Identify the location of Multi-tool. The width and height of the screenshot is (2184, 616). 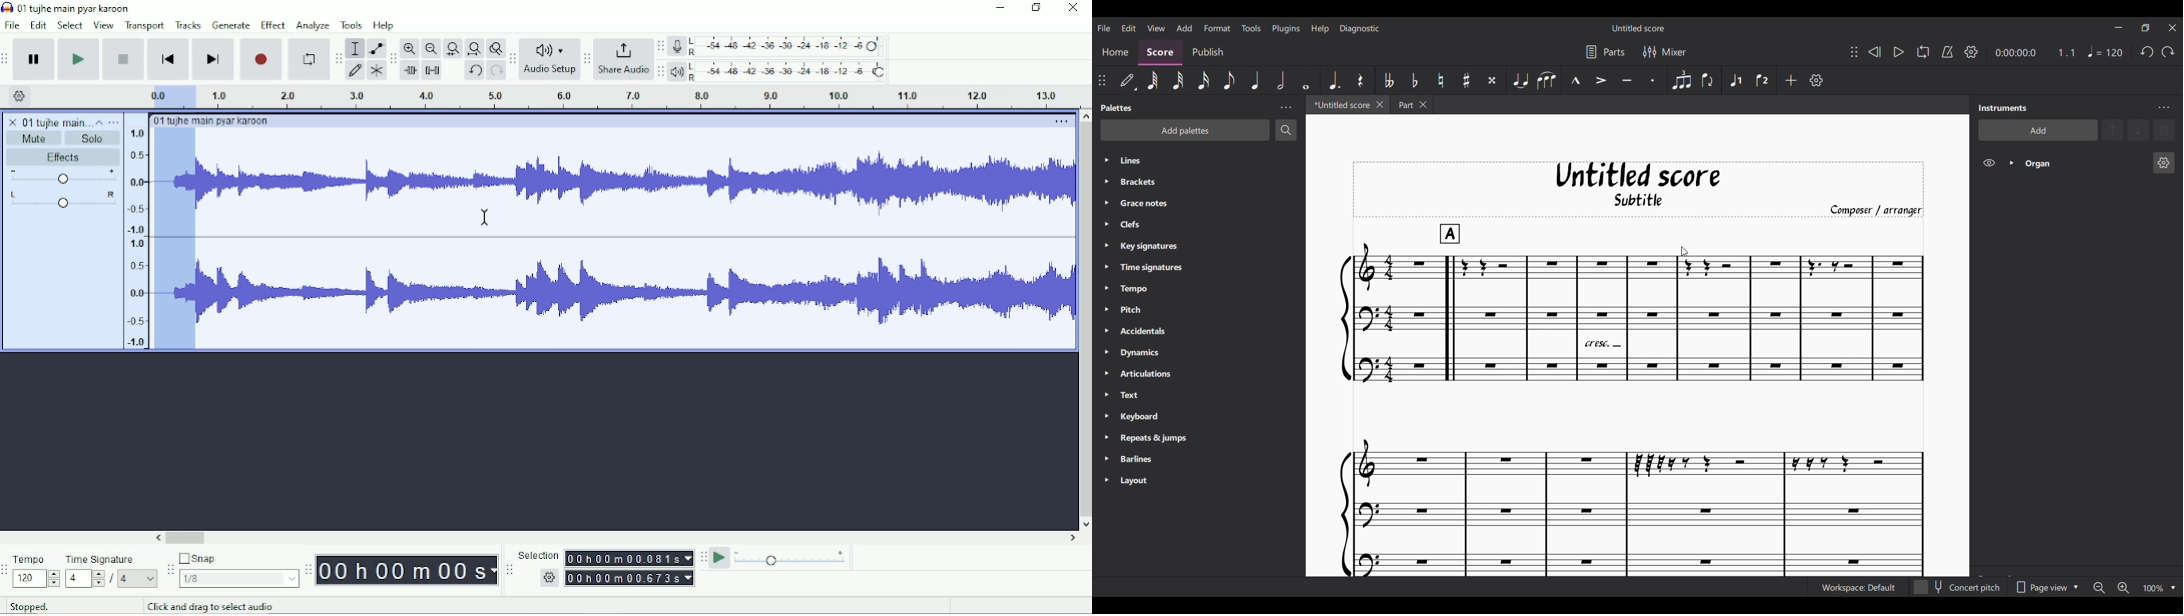
(376, 73).